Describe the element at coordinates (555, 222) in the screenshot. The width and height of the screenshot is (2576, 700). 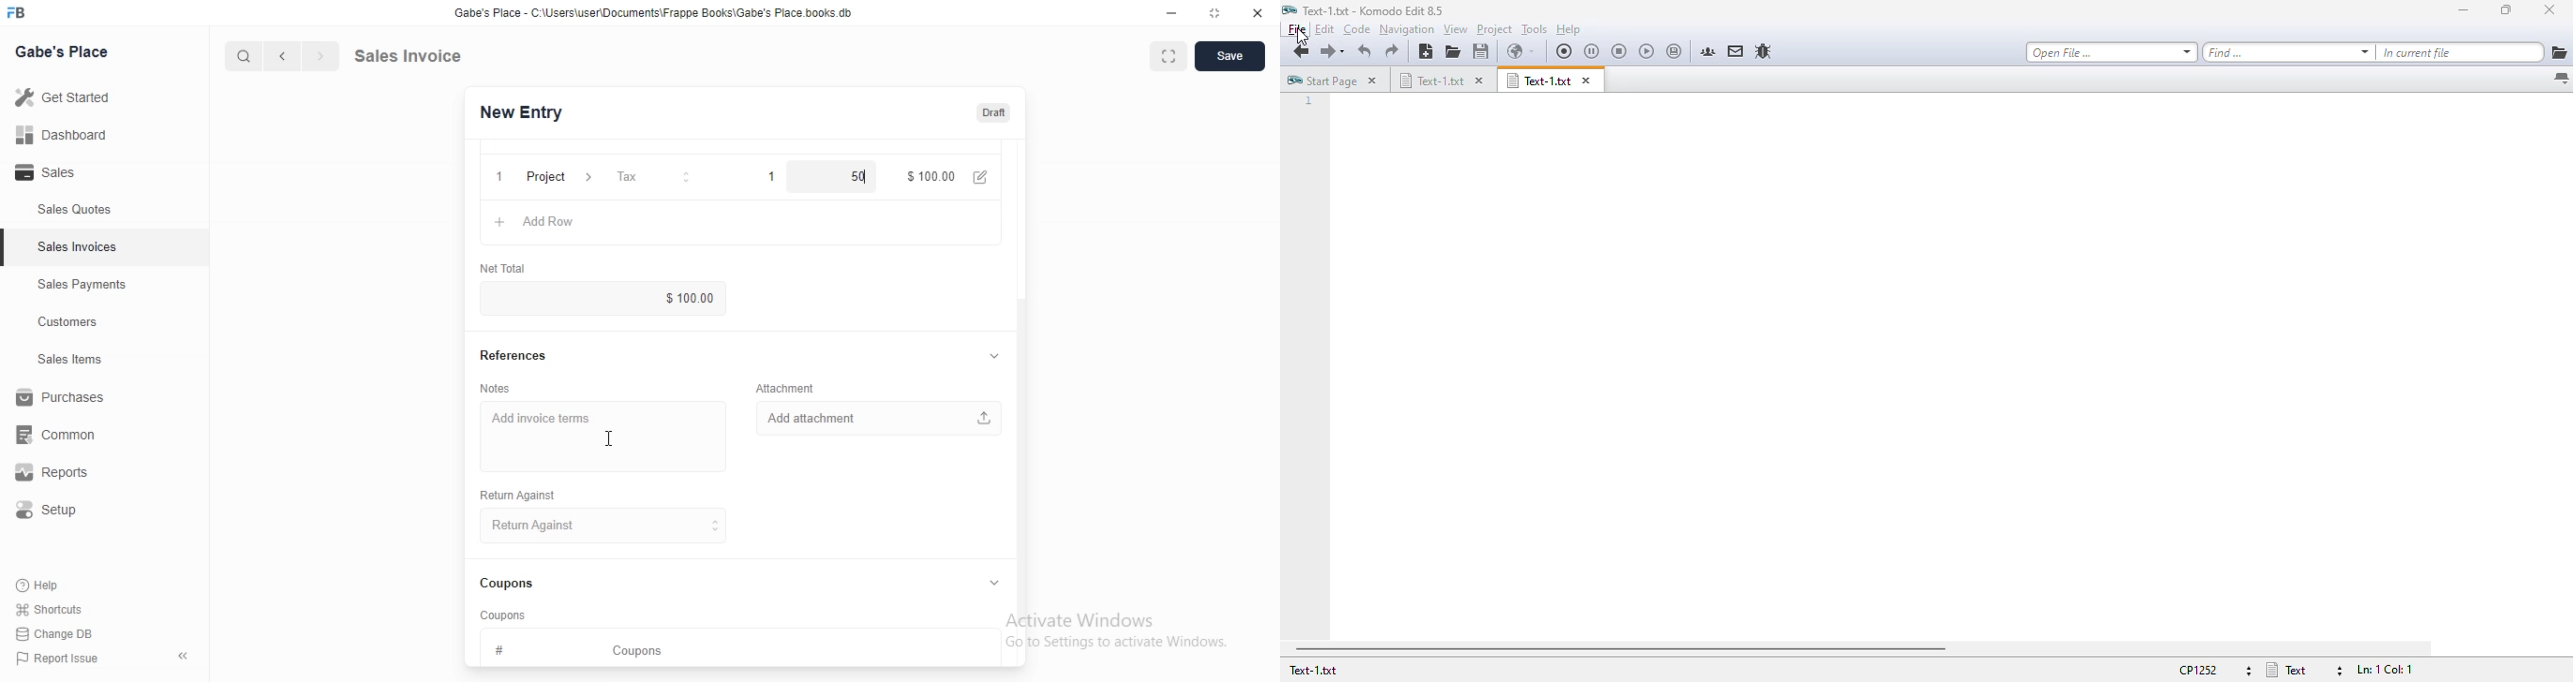
I see `Add row` at that location.